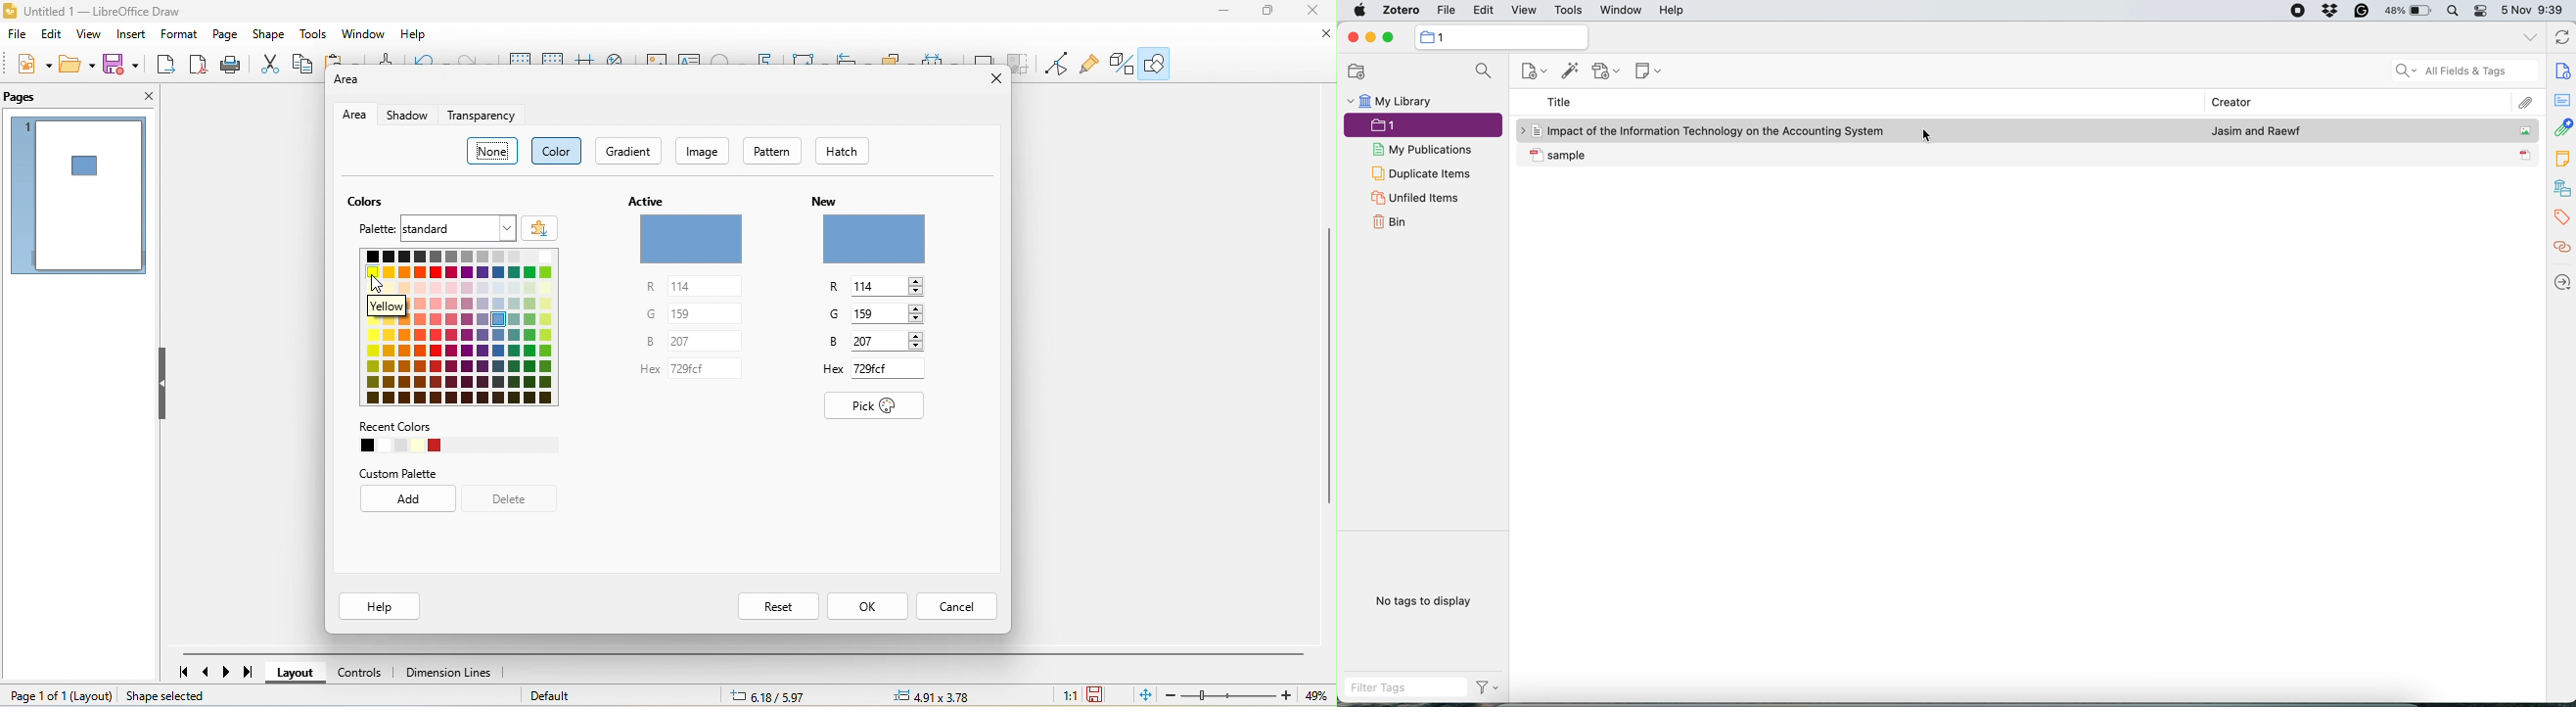 Image resolution: width=2576 pixels, height=728 pixels. Describe the element at coordinates (32, 697) in the screenshot. I see `page 1 of 1` at that location.